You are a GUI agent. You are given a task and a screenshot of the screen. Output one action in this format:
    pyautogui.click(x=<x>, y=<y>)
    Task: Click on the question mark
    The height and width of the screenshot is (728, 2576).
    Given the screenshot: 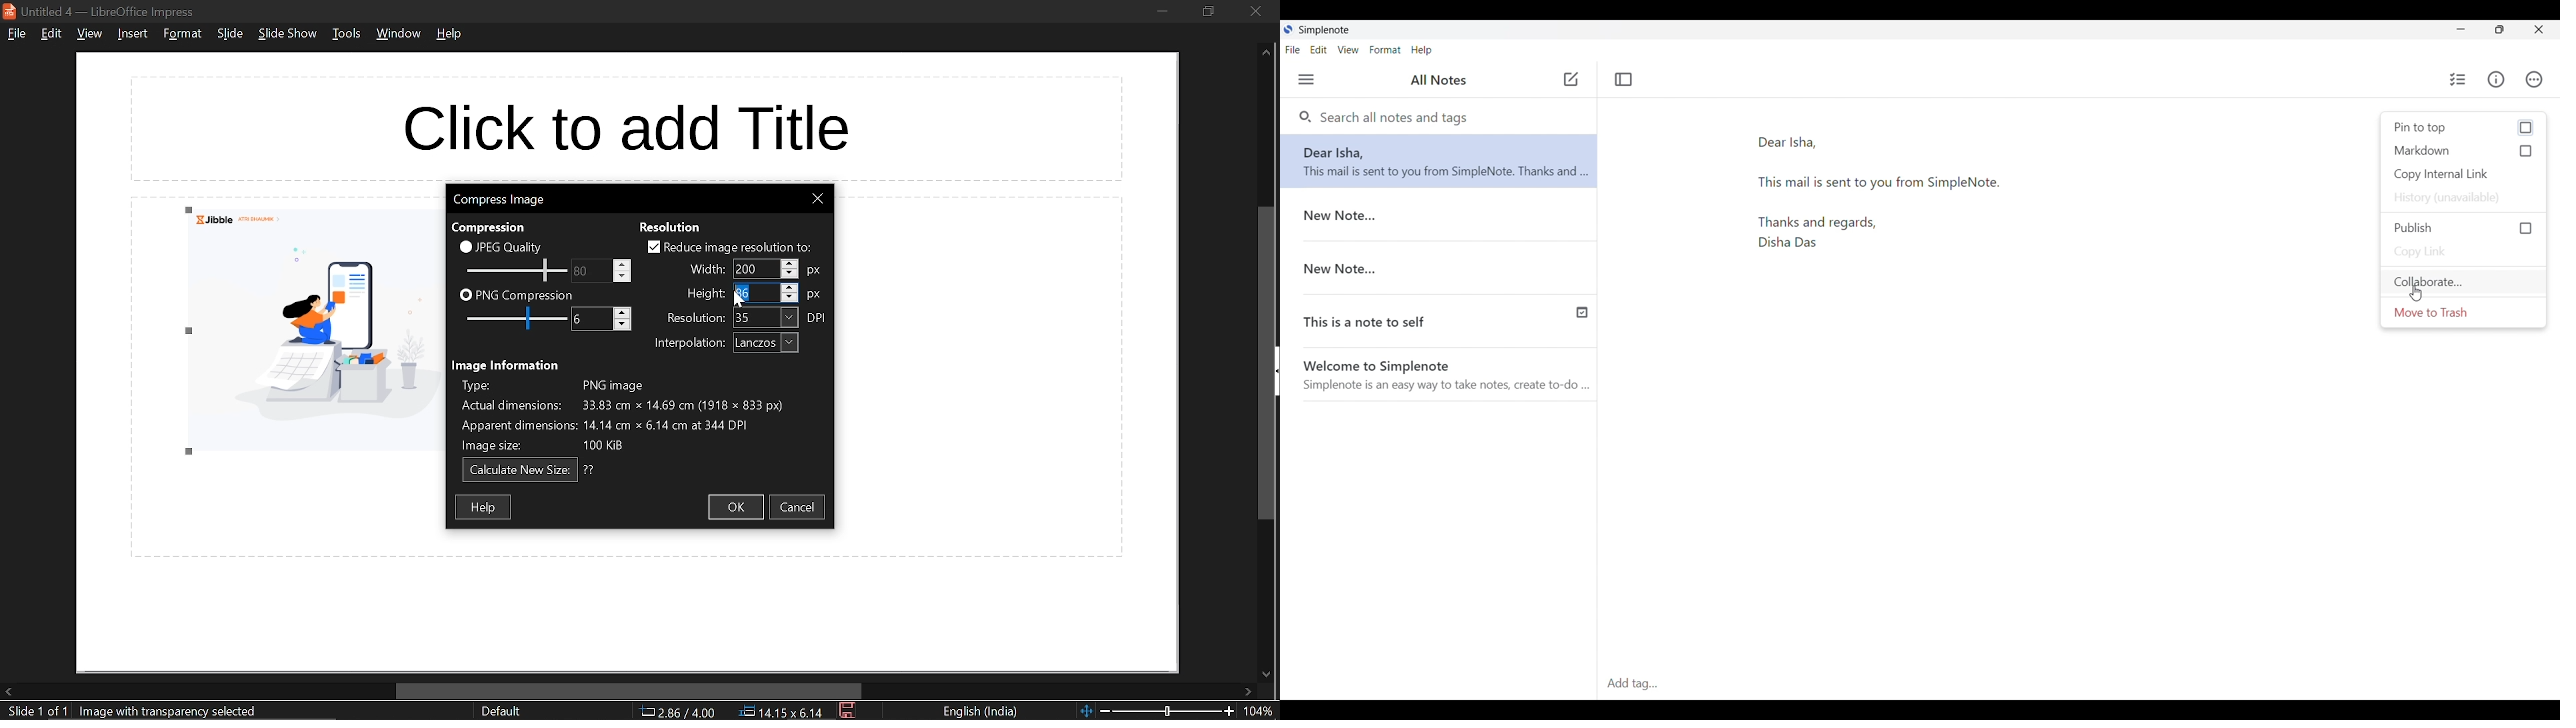 What is the action you would take?
    pyautogui.click(x=590, y=470)
    